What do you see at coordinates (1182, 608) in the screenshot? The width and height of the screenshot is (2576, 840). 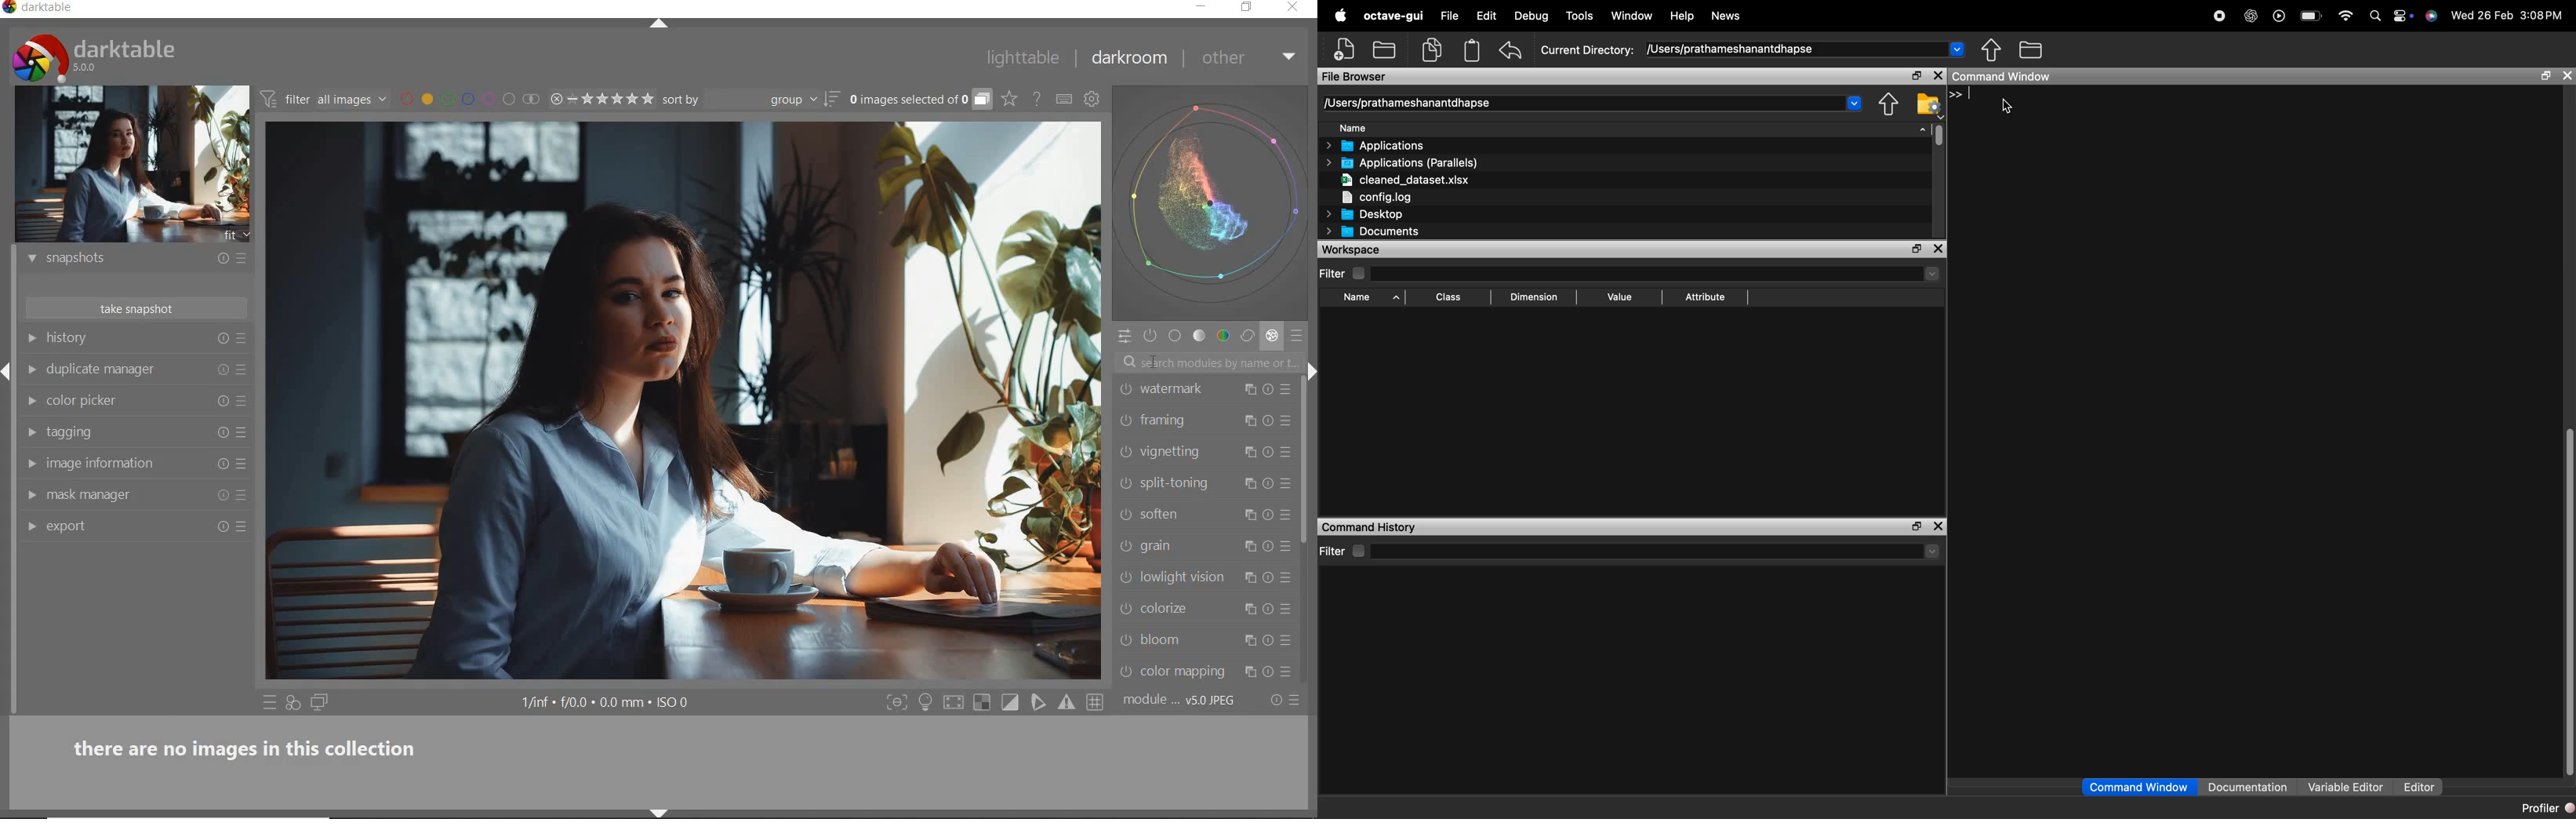 I see `colorize` at bounding box center [1182, 608].